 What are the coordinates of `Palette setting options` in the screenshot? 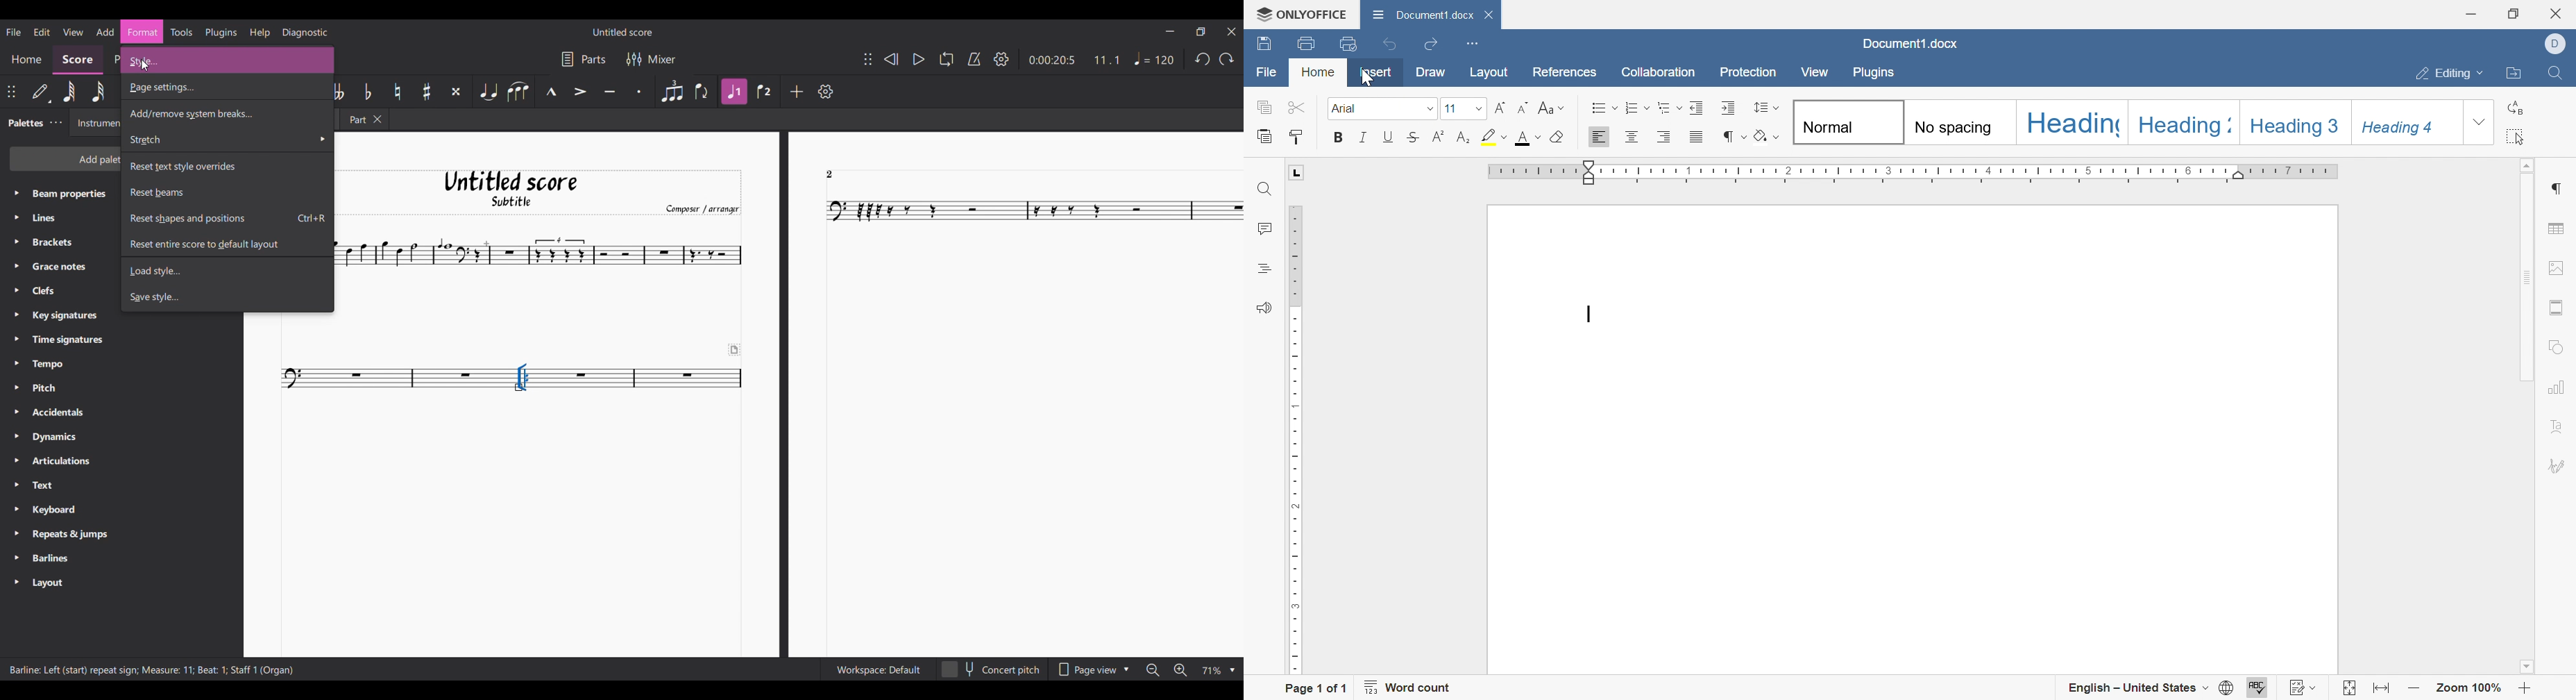 It's located at (66, 389).